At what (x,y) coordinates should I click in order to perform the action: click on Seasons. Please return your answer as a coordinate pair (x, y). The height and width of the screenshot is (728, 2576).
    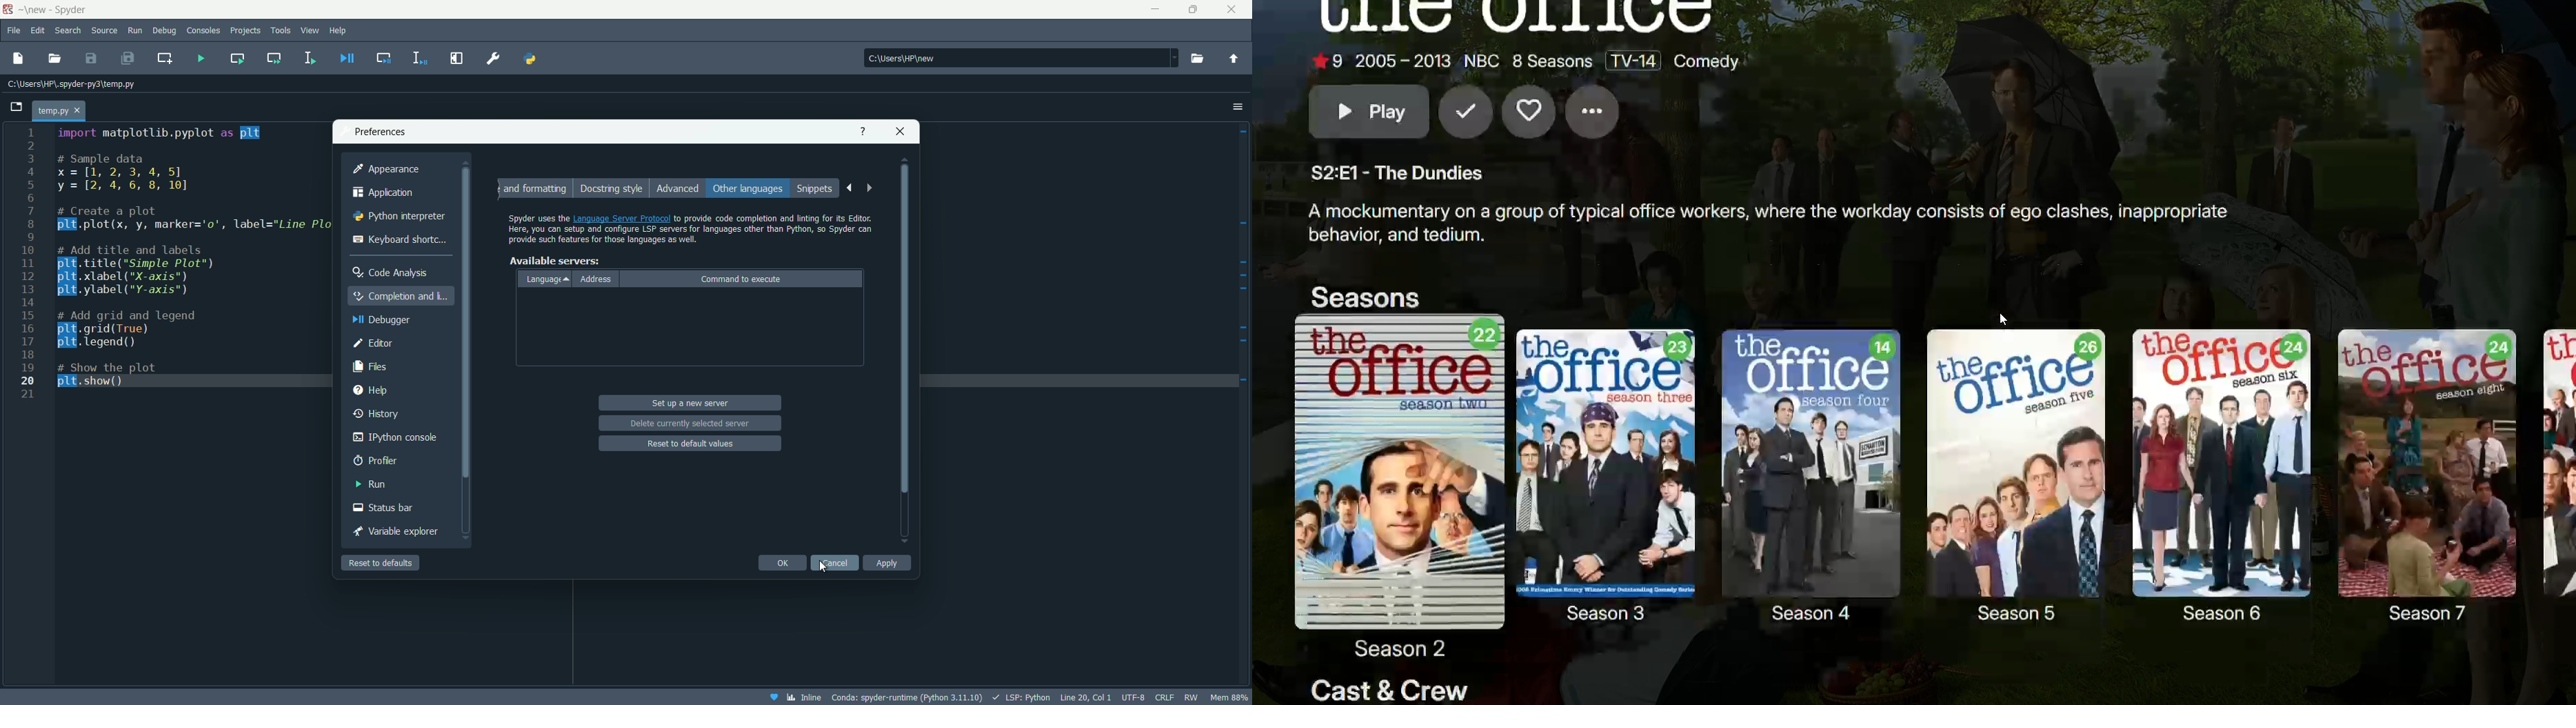
    Looking at the image, I should click on (1365, 297).